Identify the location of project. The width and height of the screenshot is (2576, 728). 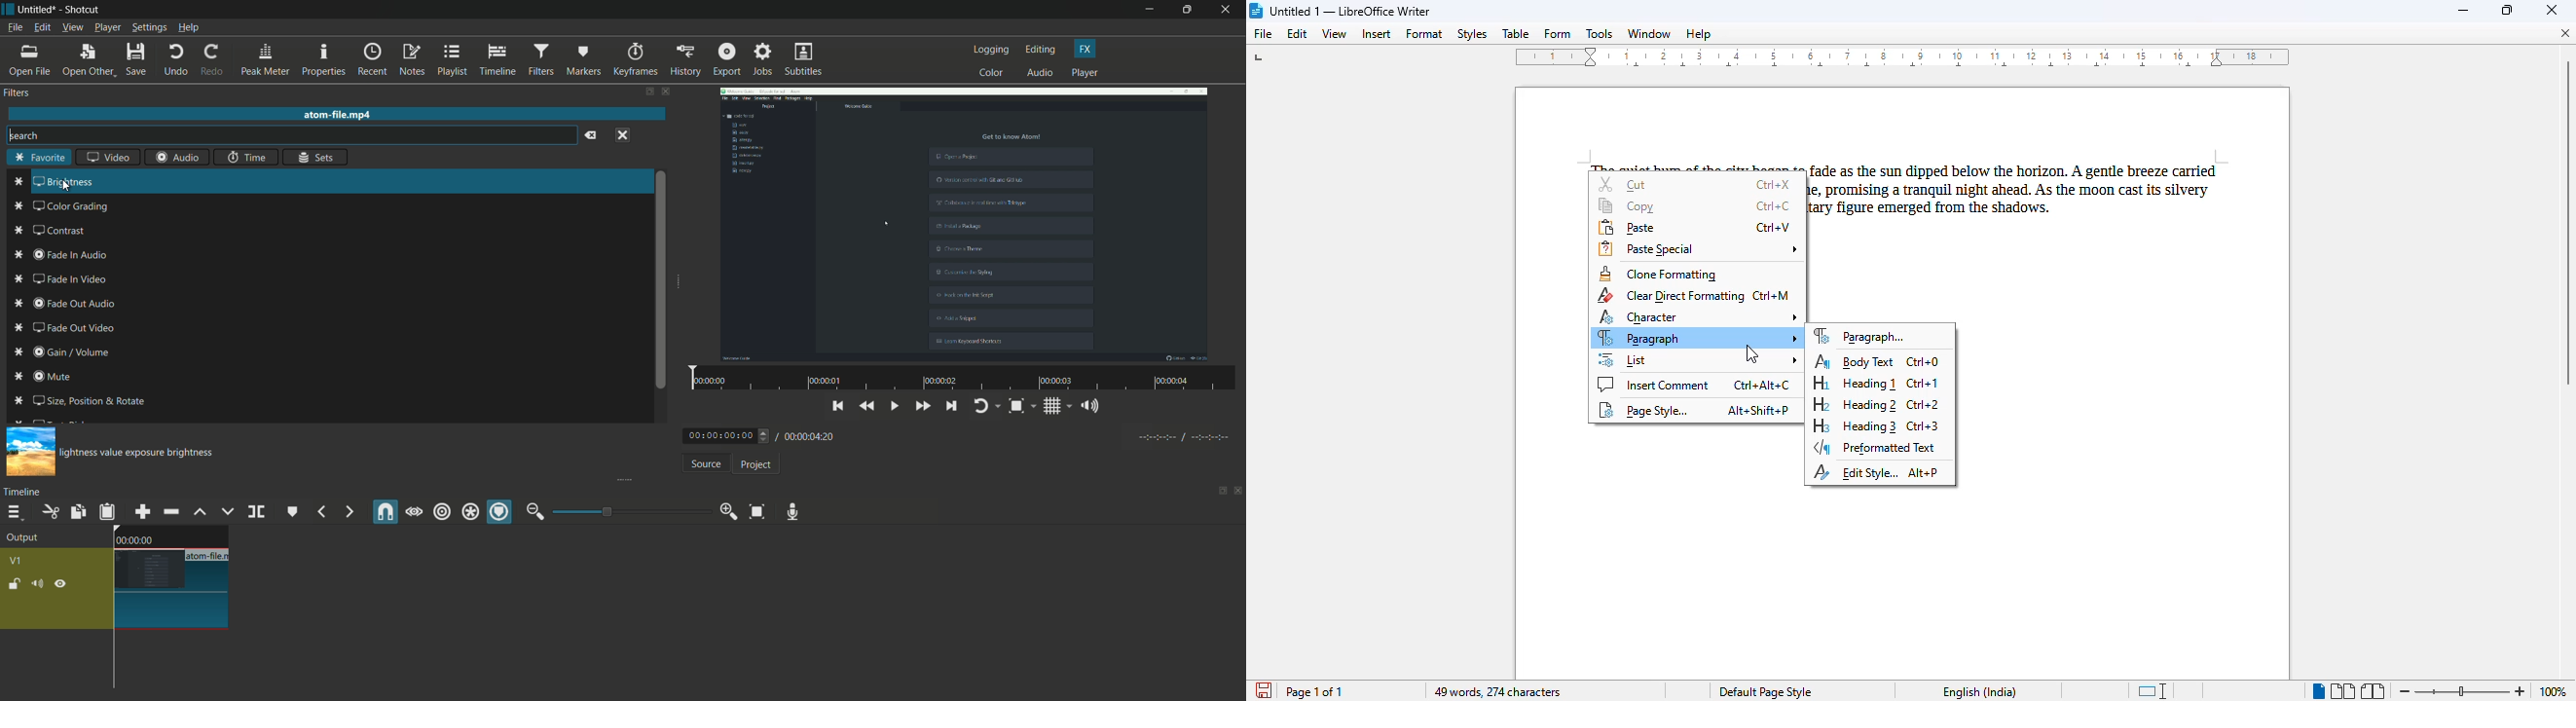
(754, 465).